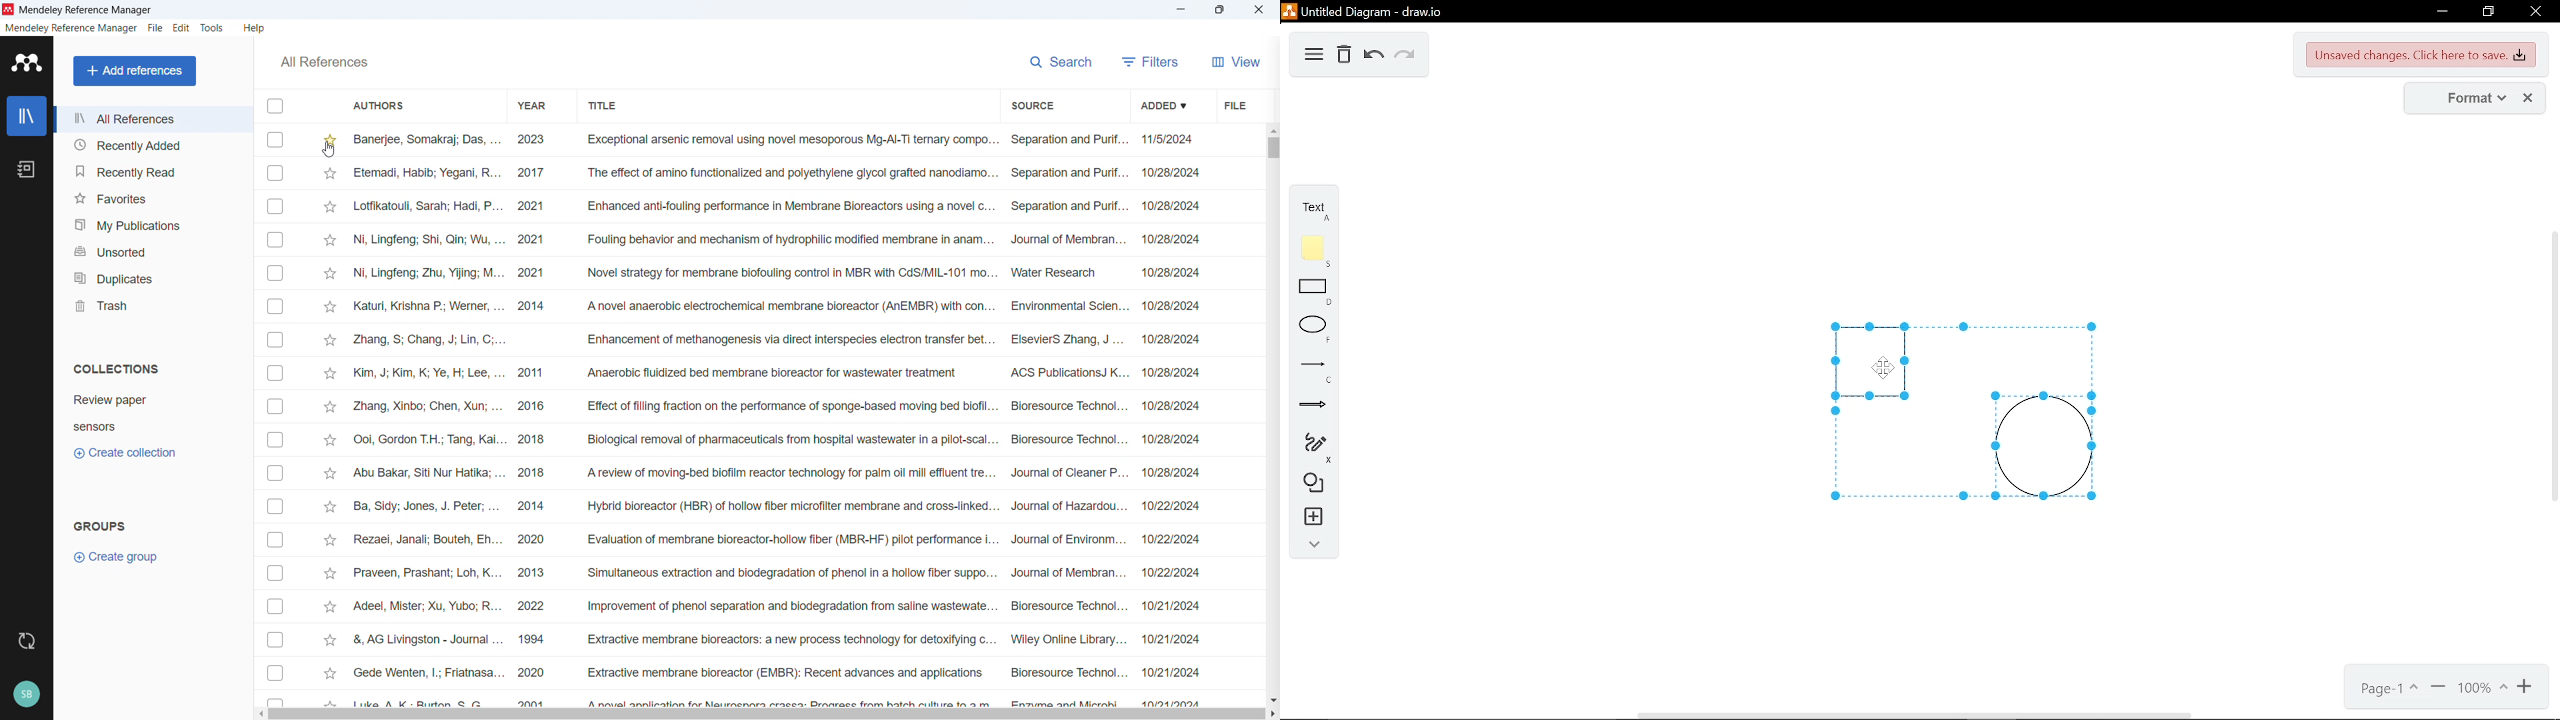  I want to click on horizontal scrollbar, so click(1915, 715).